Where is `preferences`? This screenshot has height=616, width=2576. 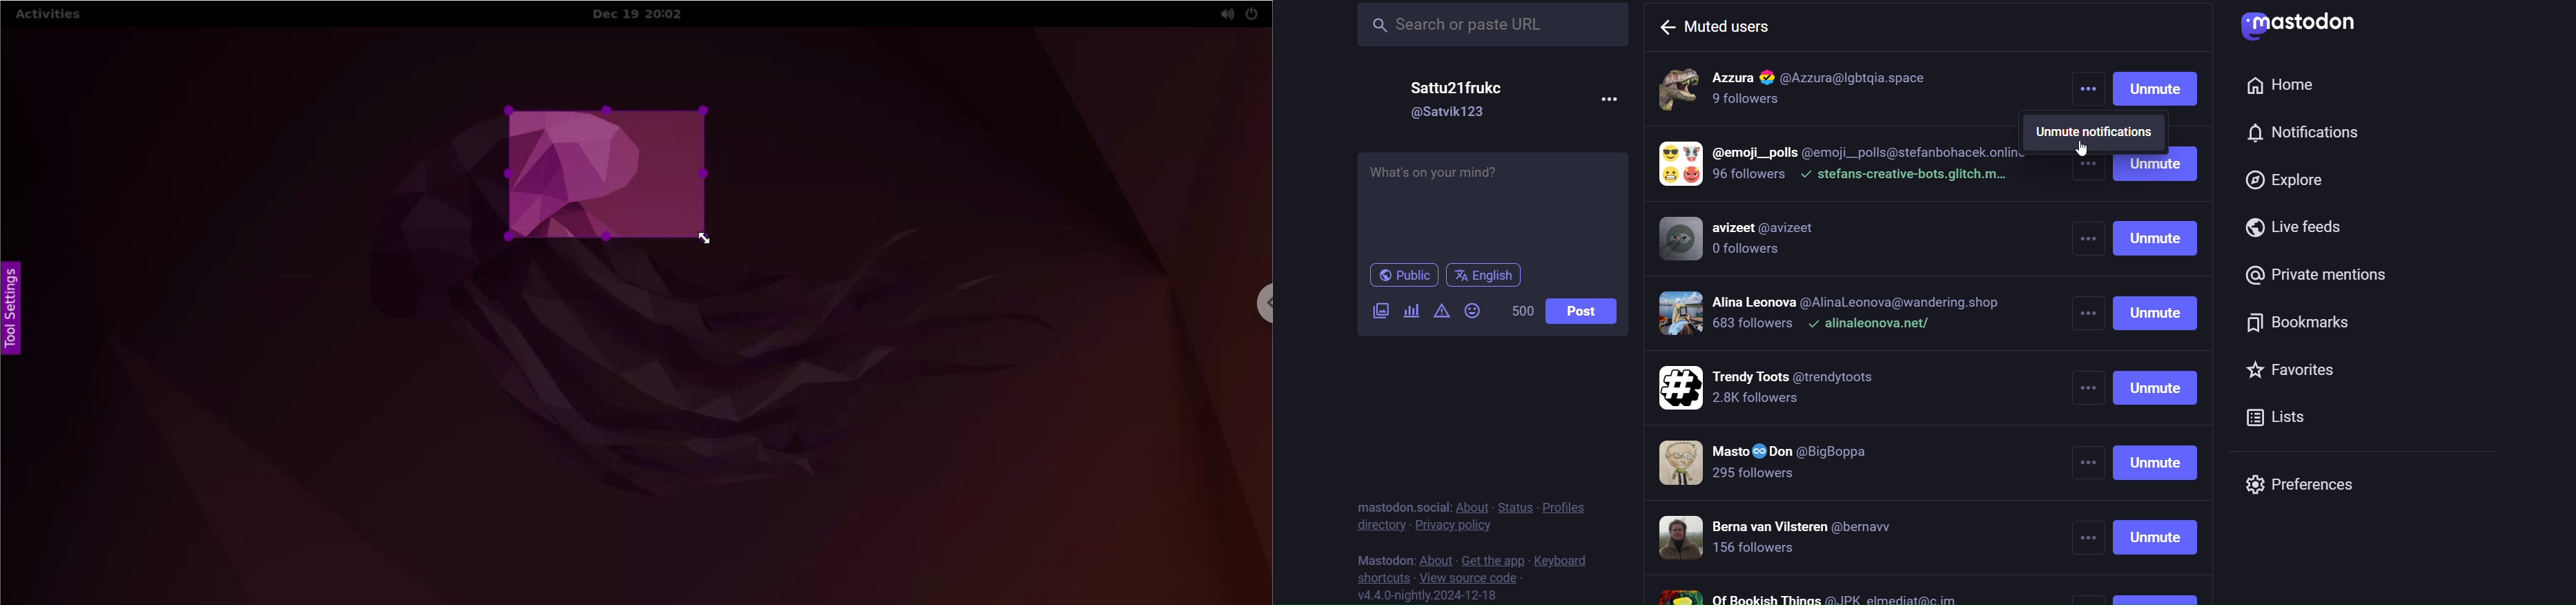
preferences is located at coordinates (2312, 483).